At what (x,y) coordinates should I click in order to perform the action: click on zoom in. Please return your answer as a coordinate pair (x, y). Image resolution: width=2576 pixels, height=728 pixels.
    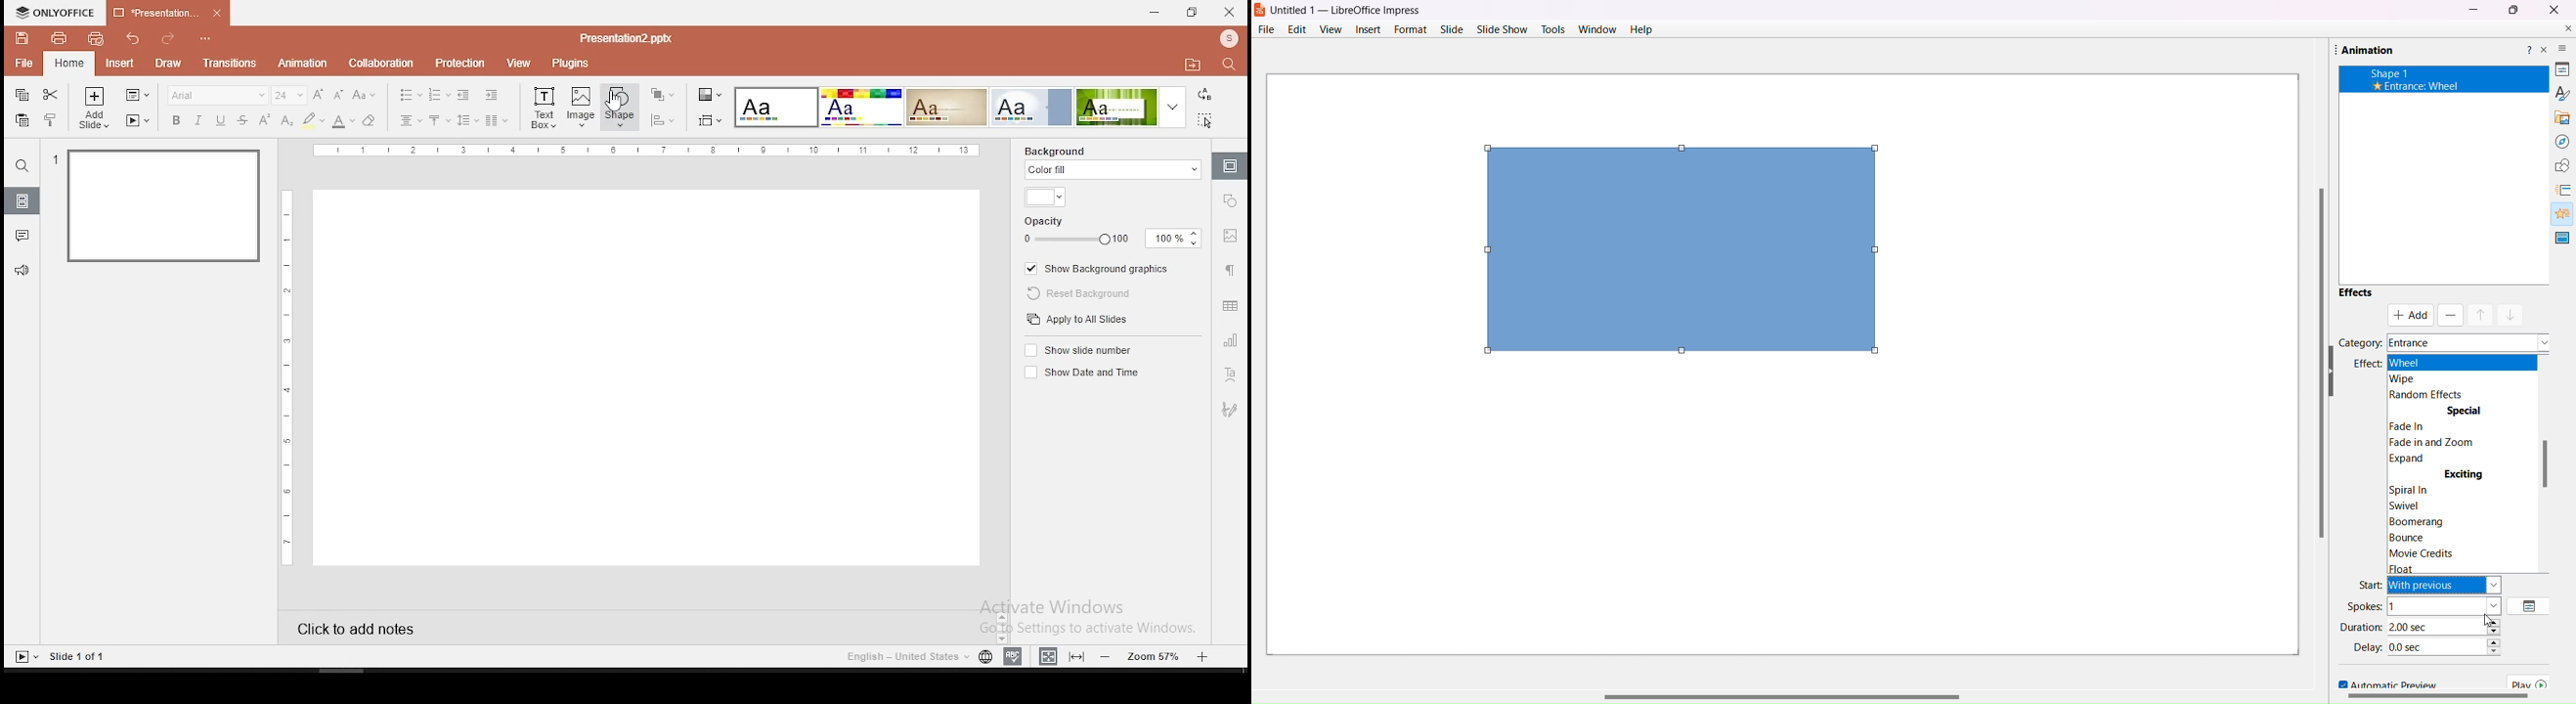
    Looking at the image, I should click on (1202, 654).